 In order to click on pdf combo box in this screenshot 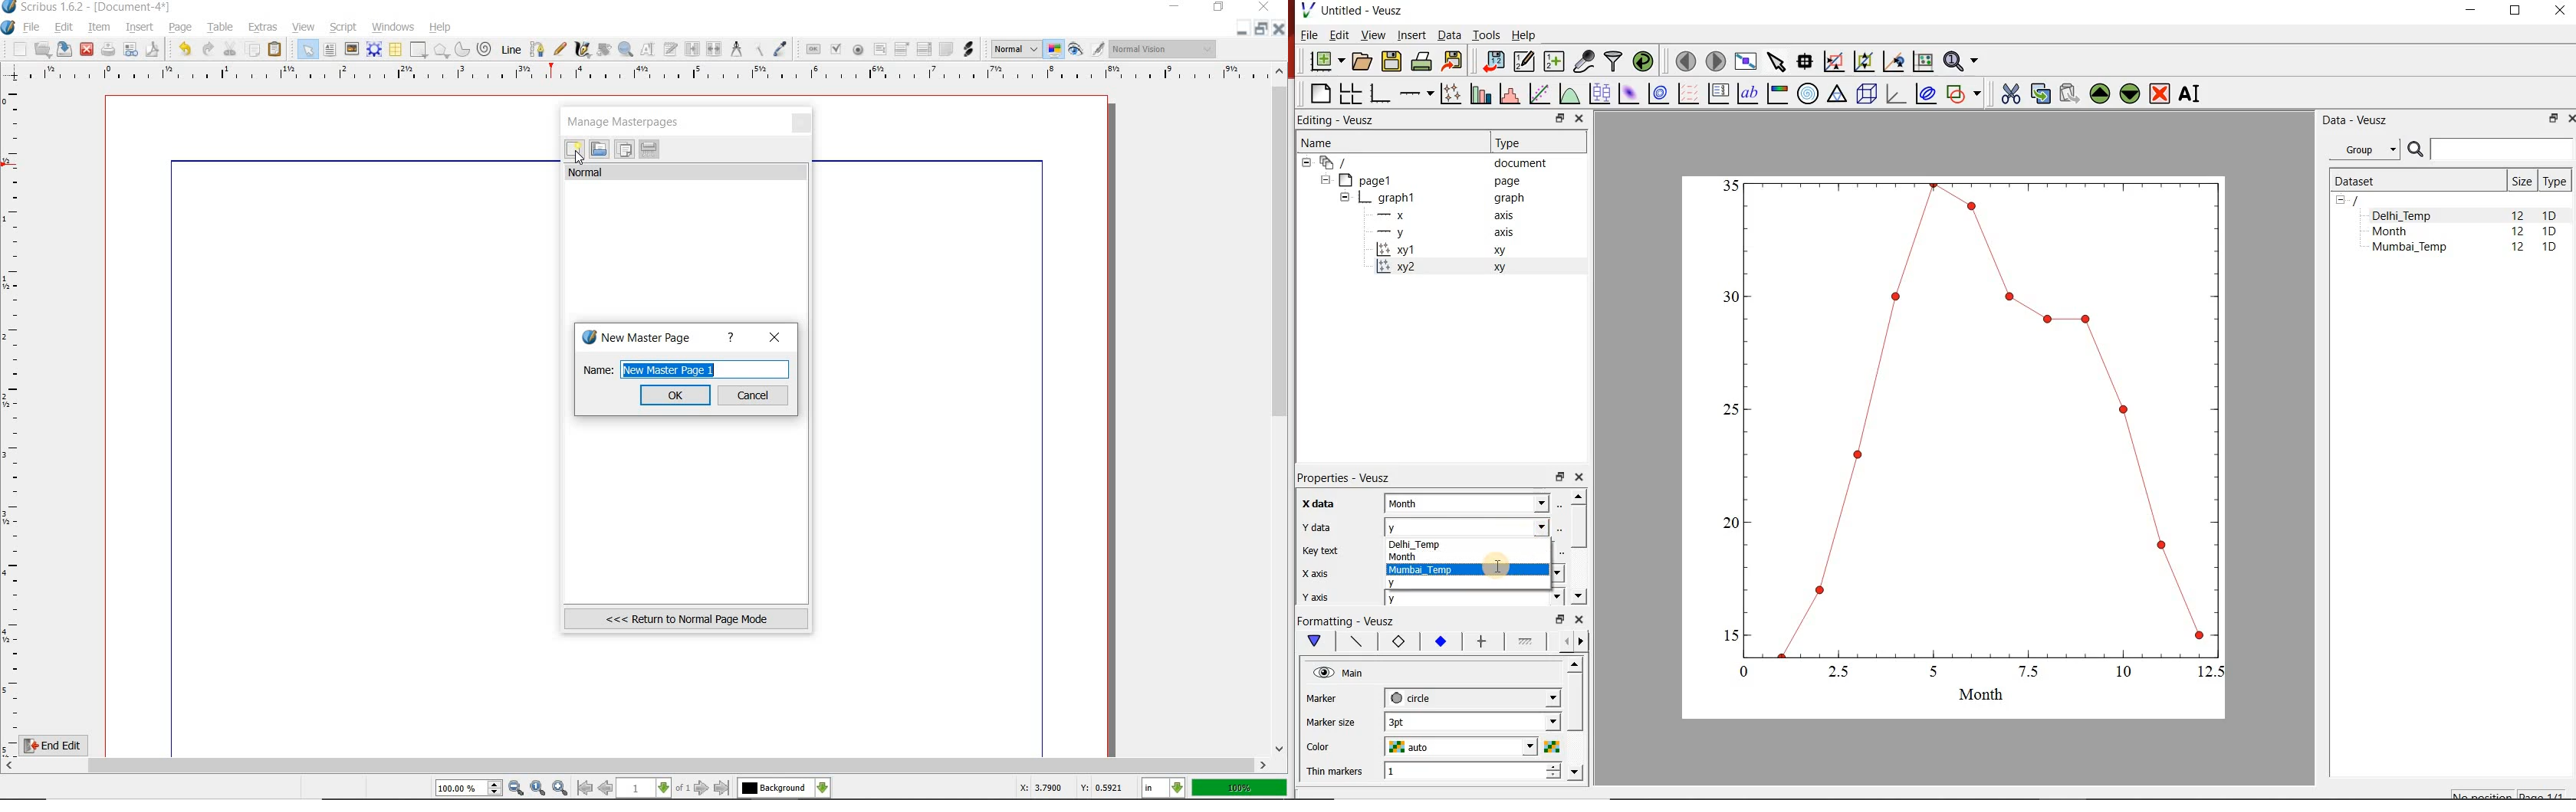, I will do `click(902, 48)`.